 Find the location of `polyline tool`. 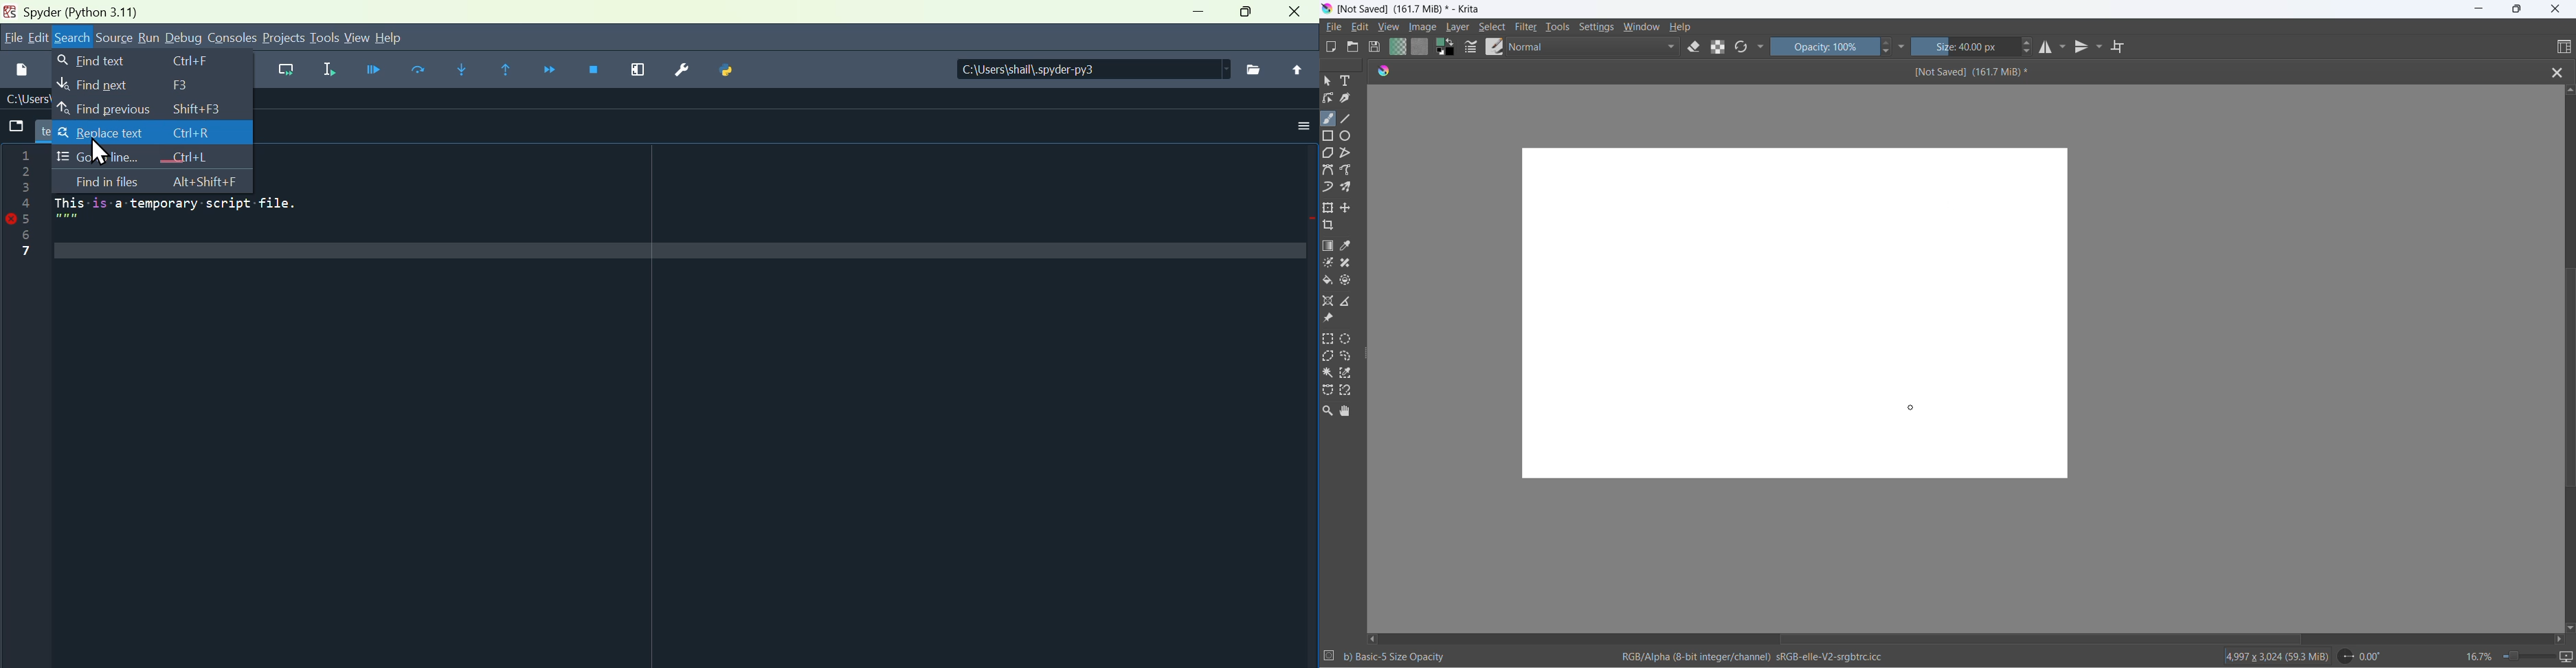

polyline tool is located at coordinates (1346, 154).